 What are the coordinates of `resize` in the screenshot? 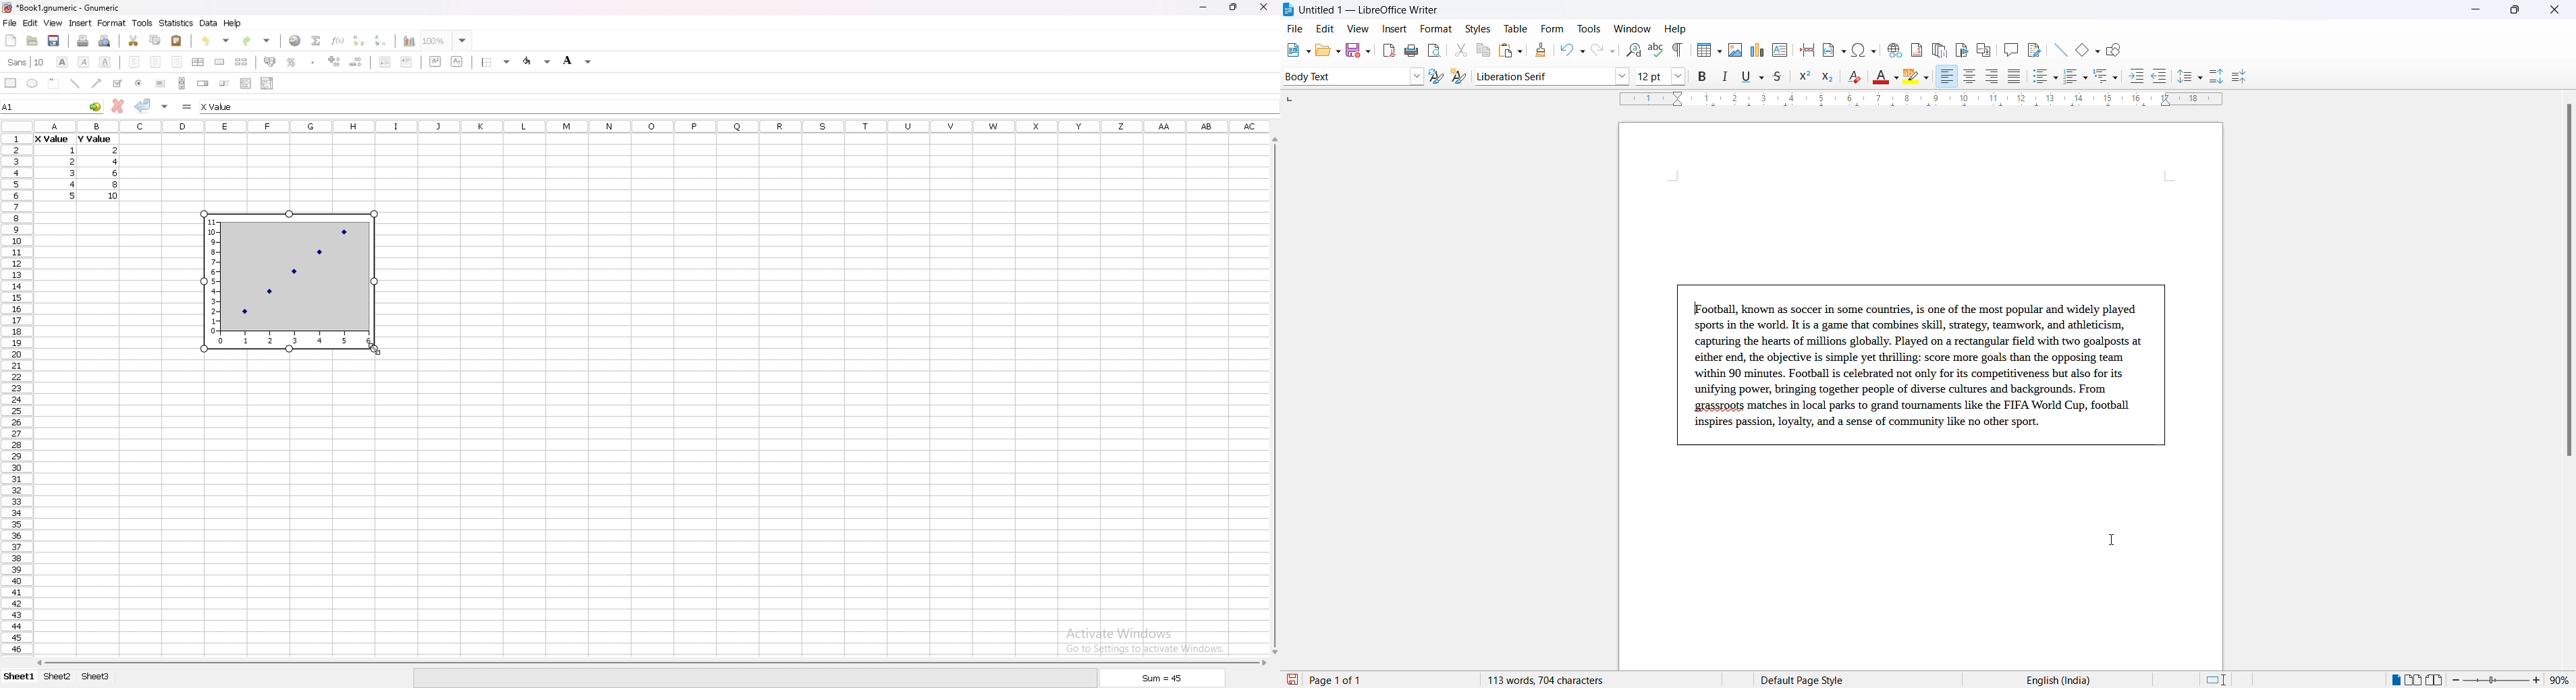 It's located at (1235, 7).